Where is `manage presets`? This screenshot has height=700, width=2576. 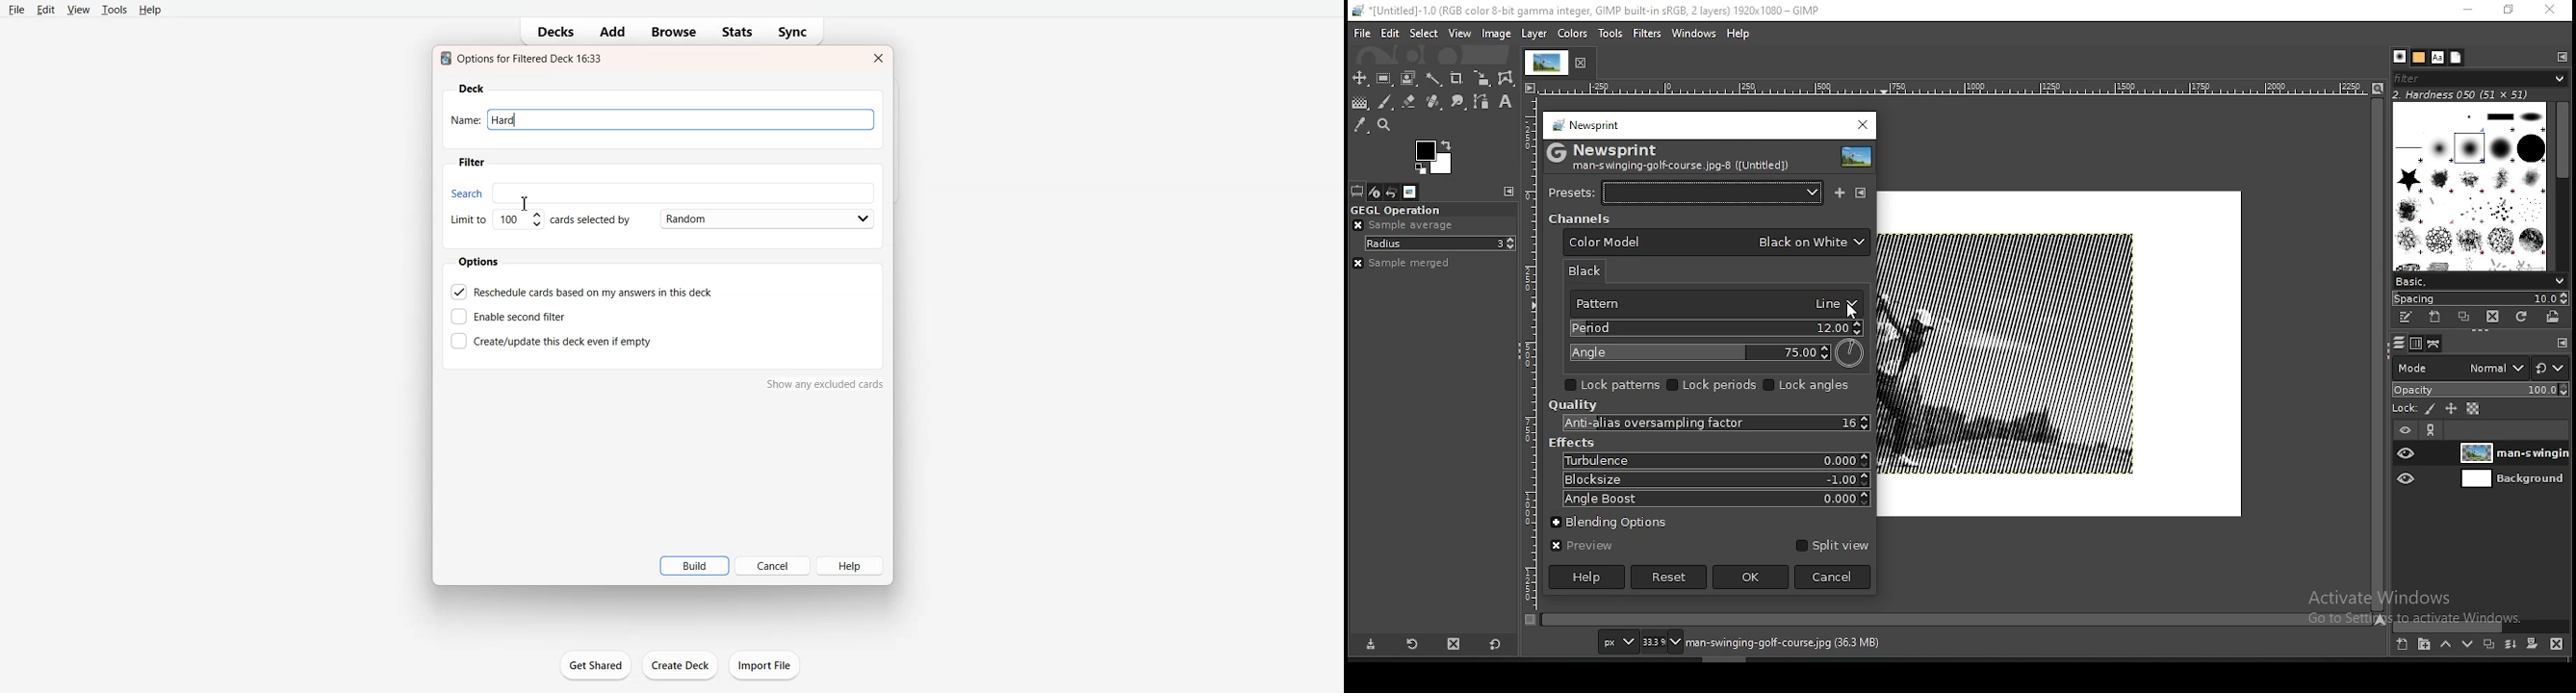
manage presets is located at coordinates (1863, 193).